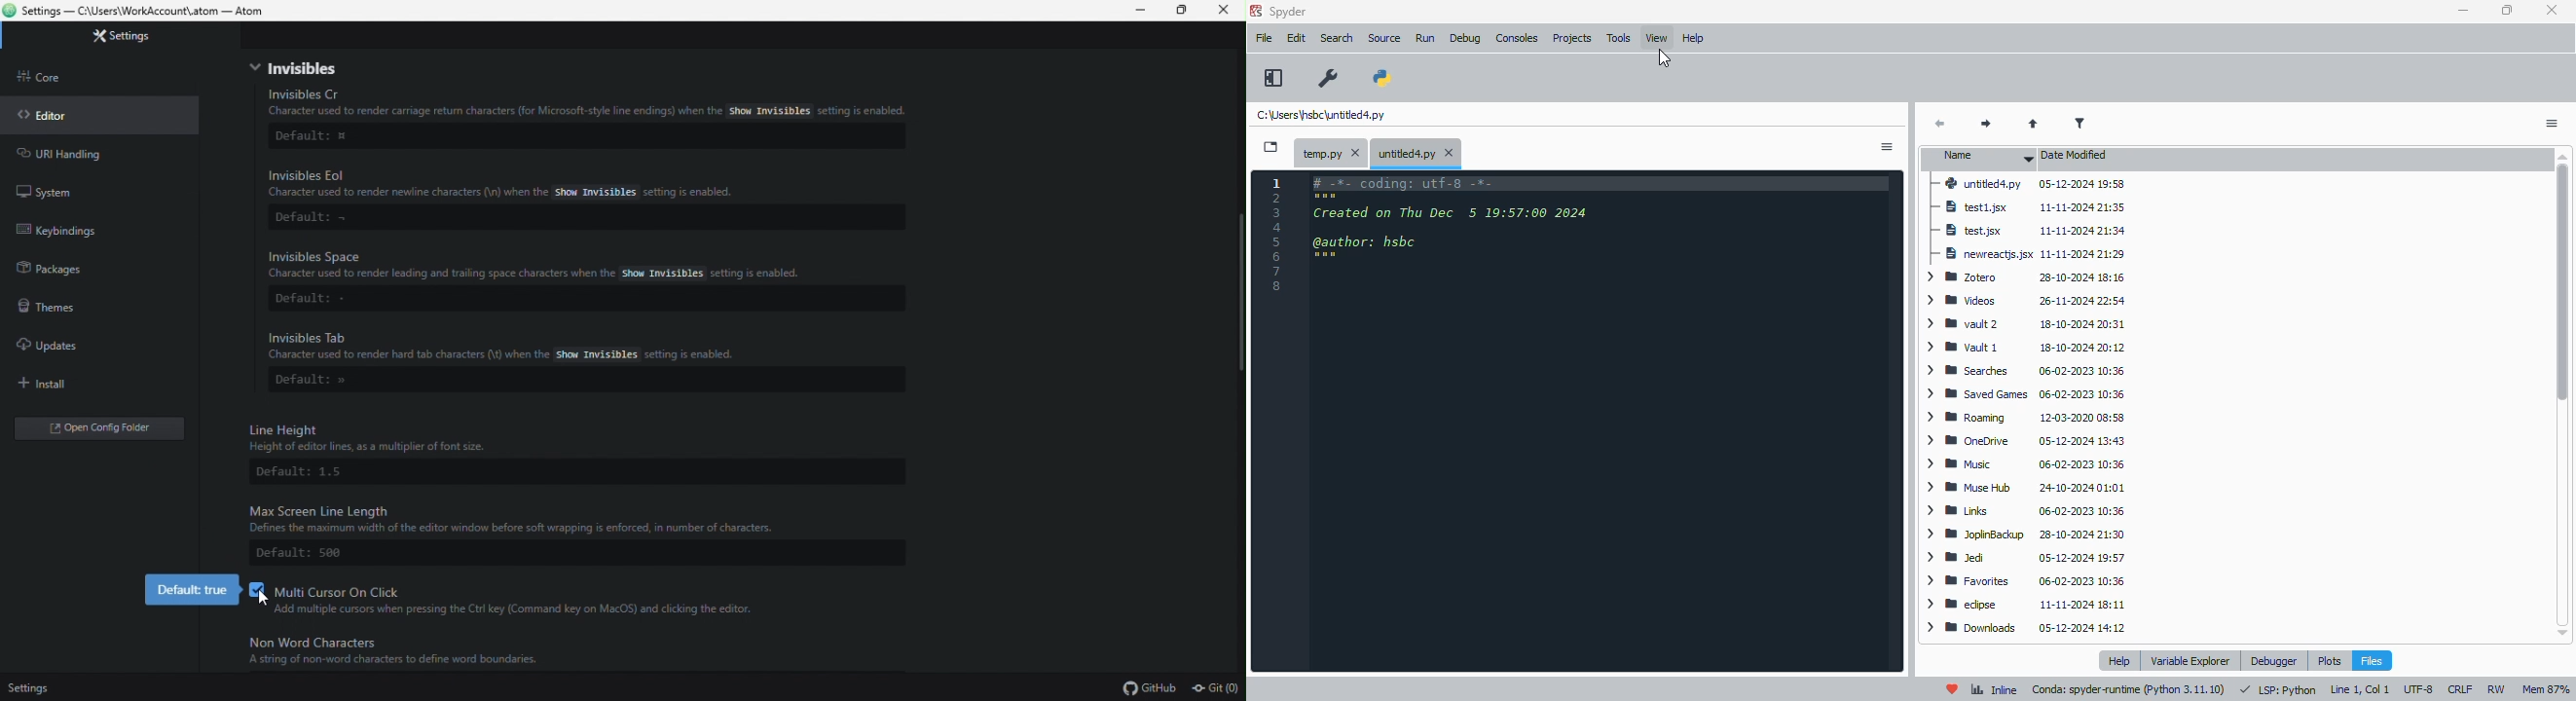 This screenshot has width=2576, height=728. I want to click on filter filenames, so click(2079, 123).